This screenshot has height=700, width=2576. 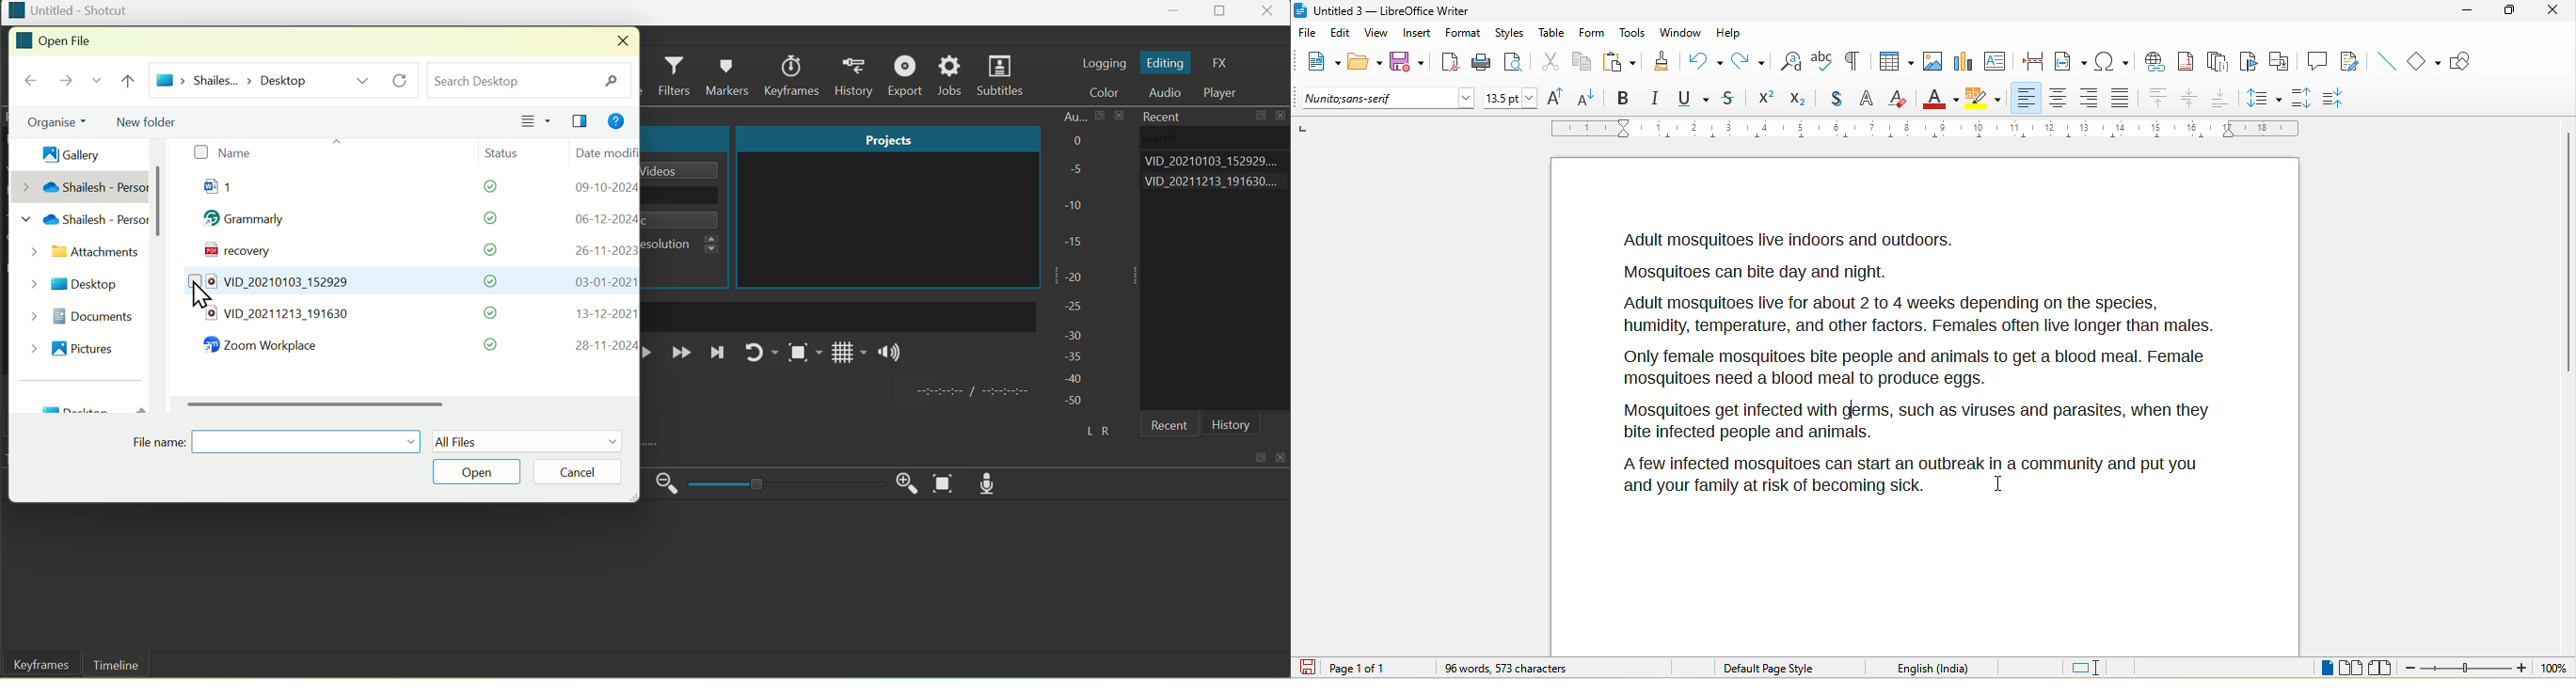 I want to click on close, so click(x=2553, y=14).